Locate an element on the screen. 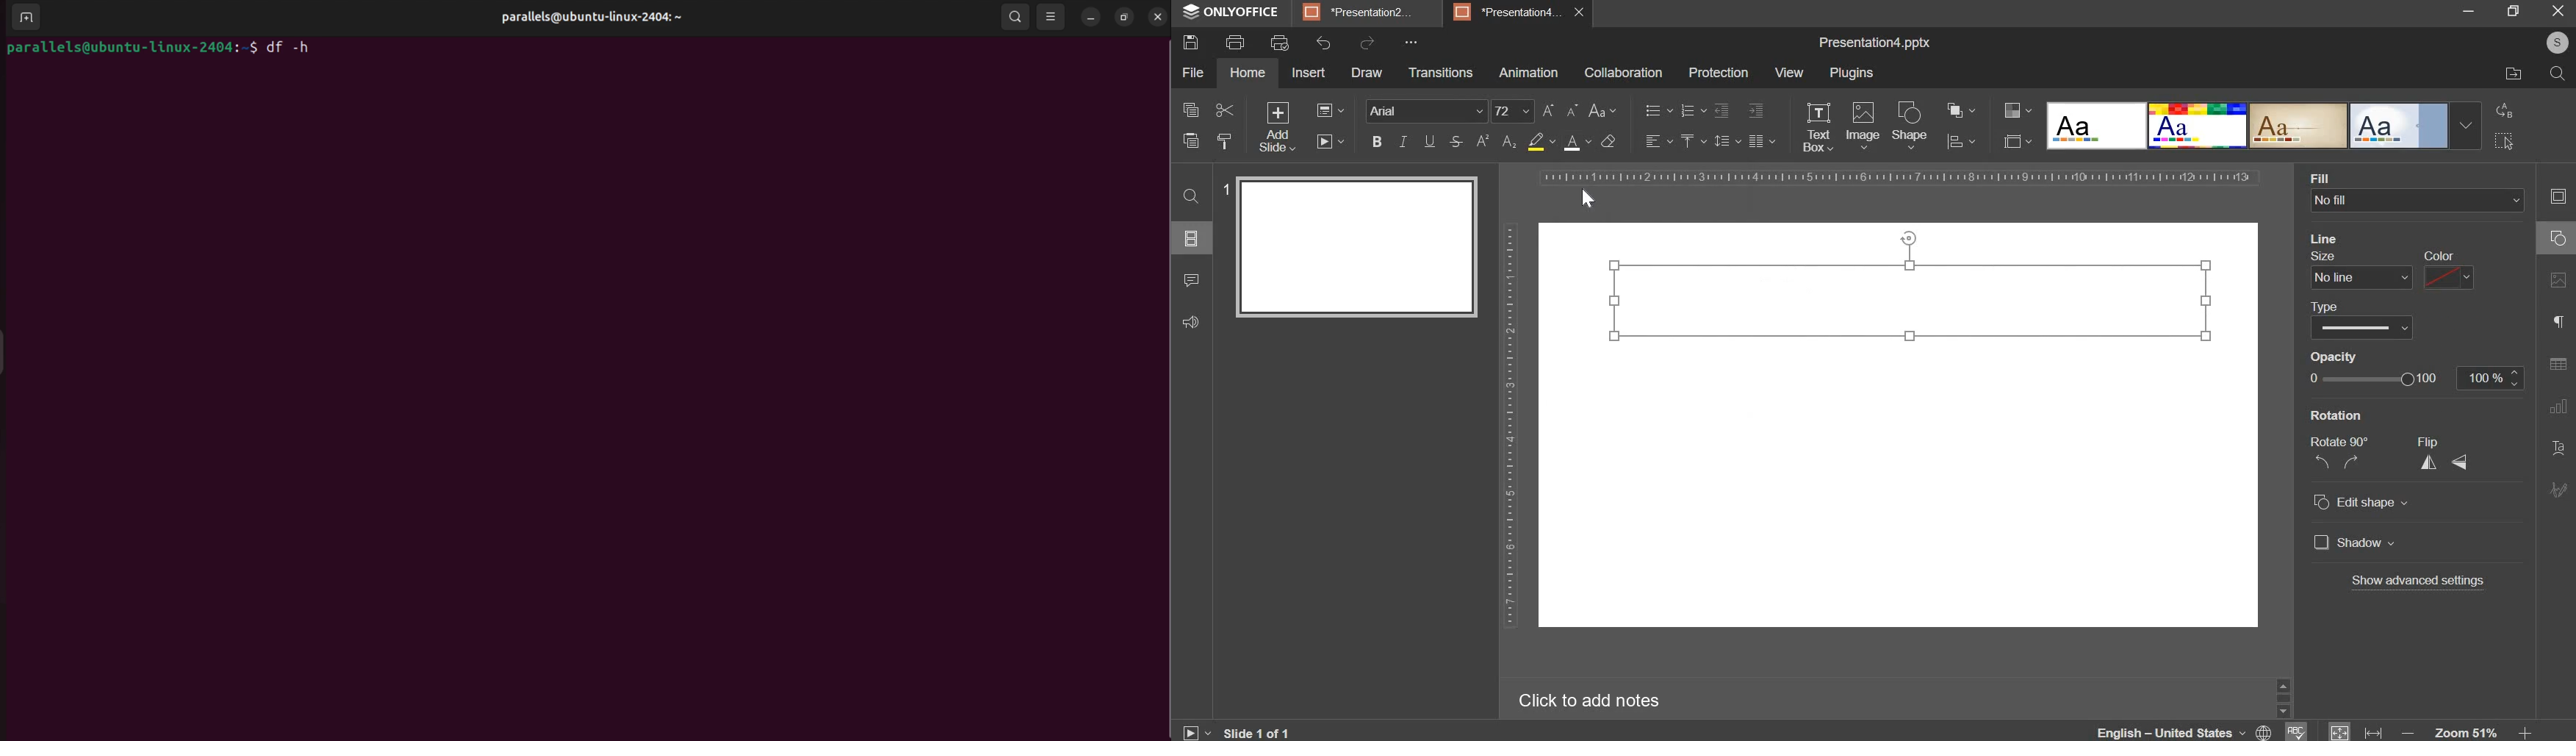  redo is located at coordinates (1367, 43).